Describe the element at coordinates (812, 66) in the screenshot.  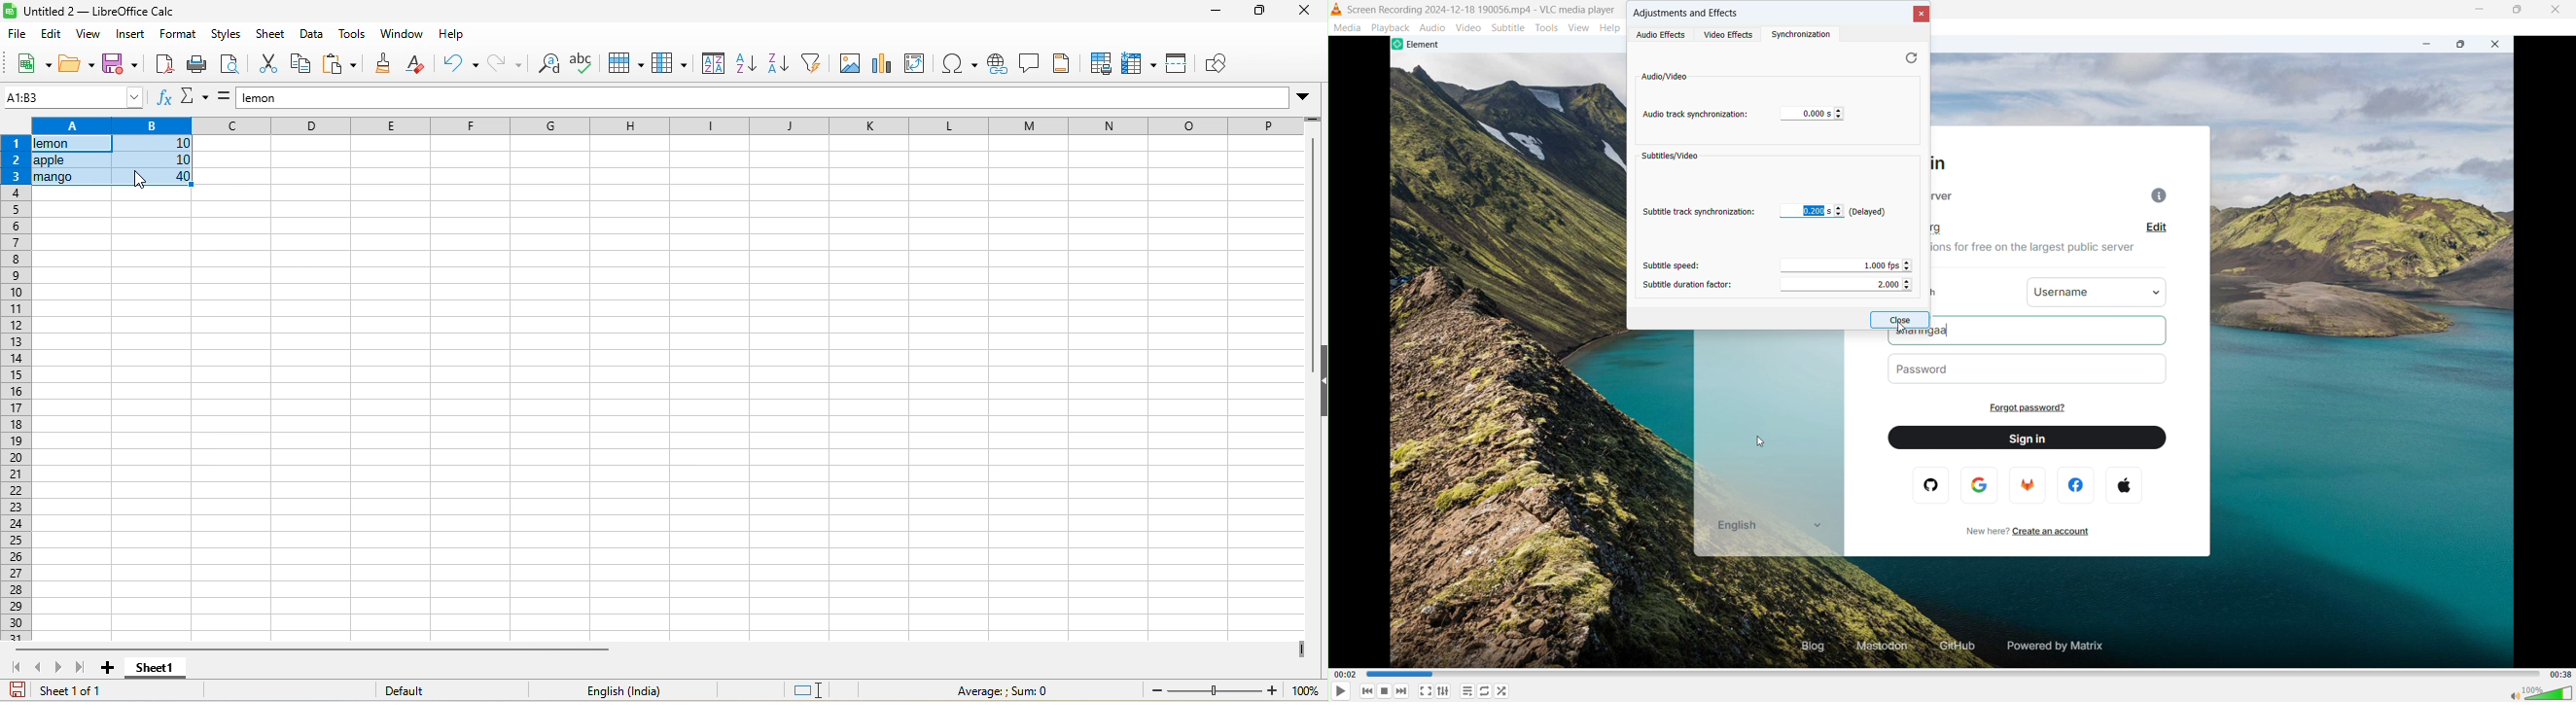
I see `auto filter` at that location.